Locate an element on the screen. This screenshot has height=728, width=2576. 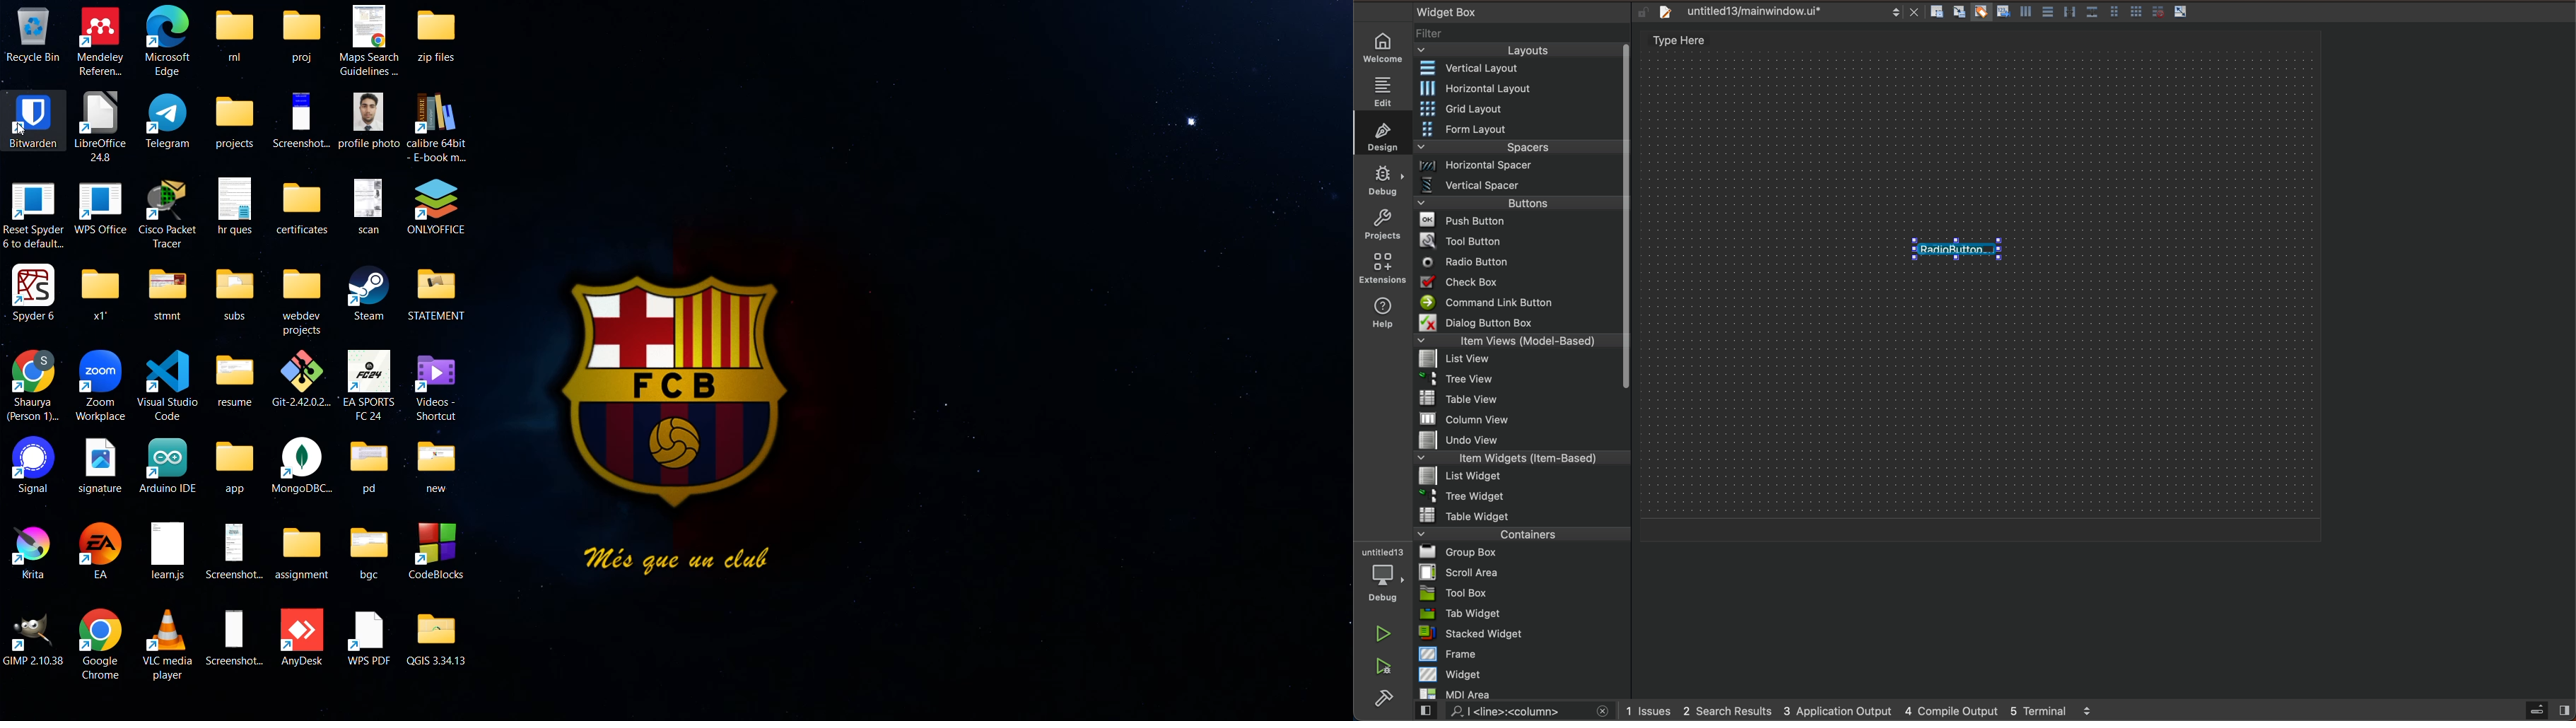
certificates is located at coordinates (303, 206).